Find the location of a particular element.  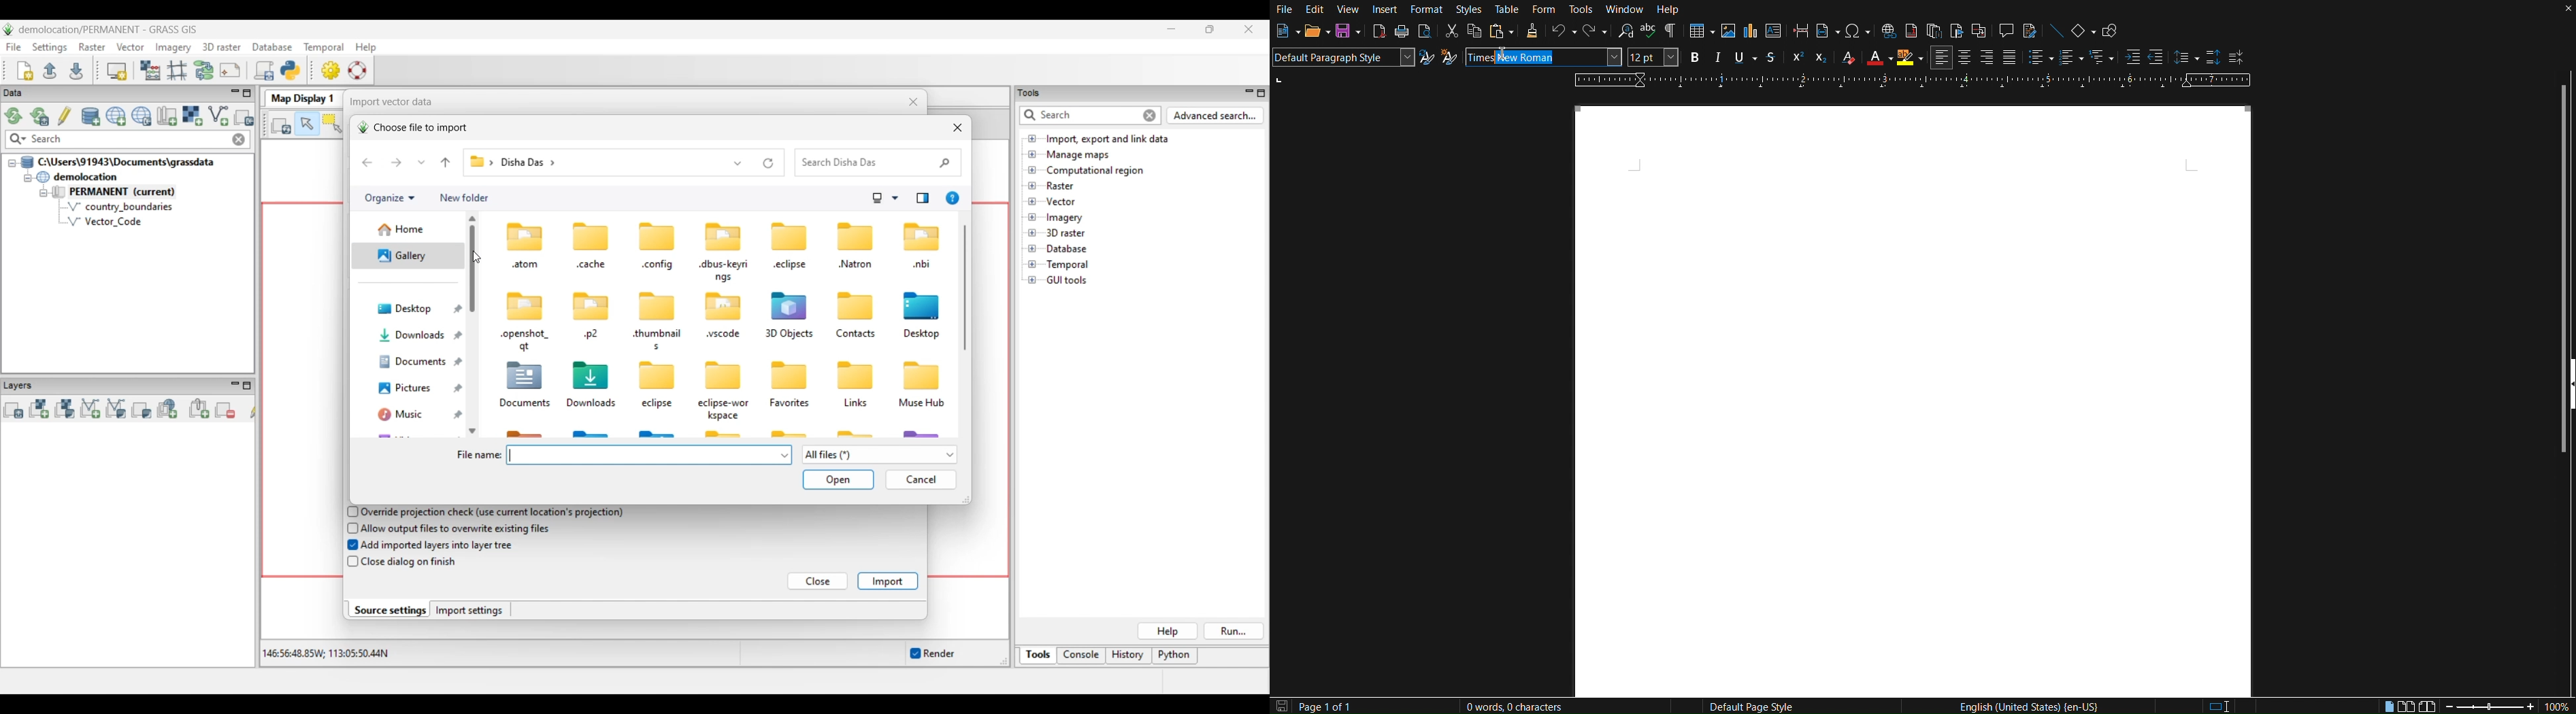

Decrease Paragraph Spacing is located at coordinates (2237, 58).